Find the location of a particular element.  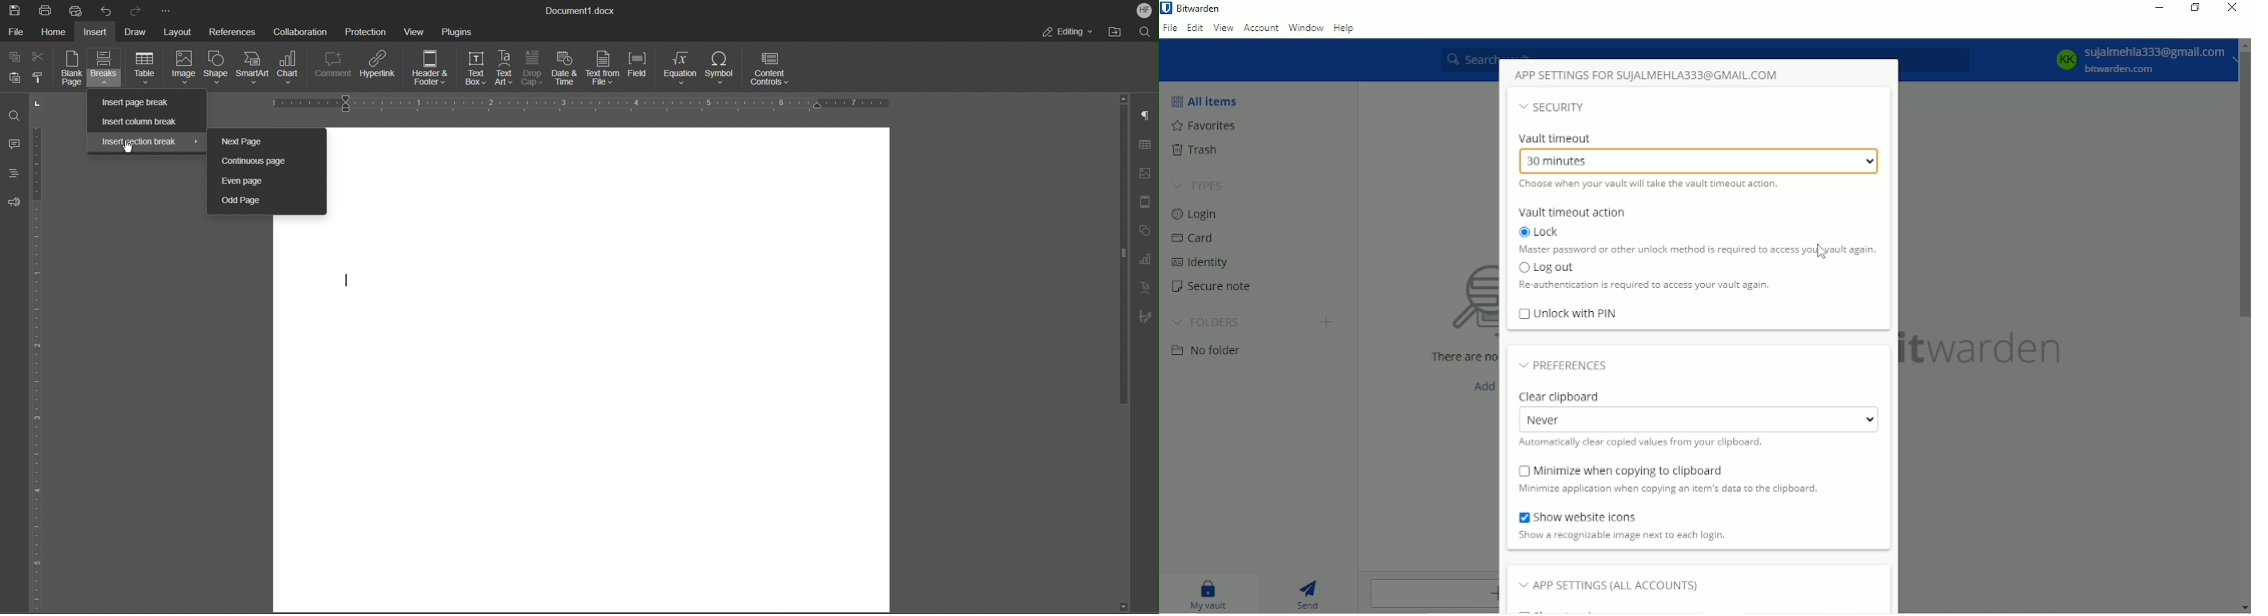

Header and Footer is located at coordinates (432, 68).